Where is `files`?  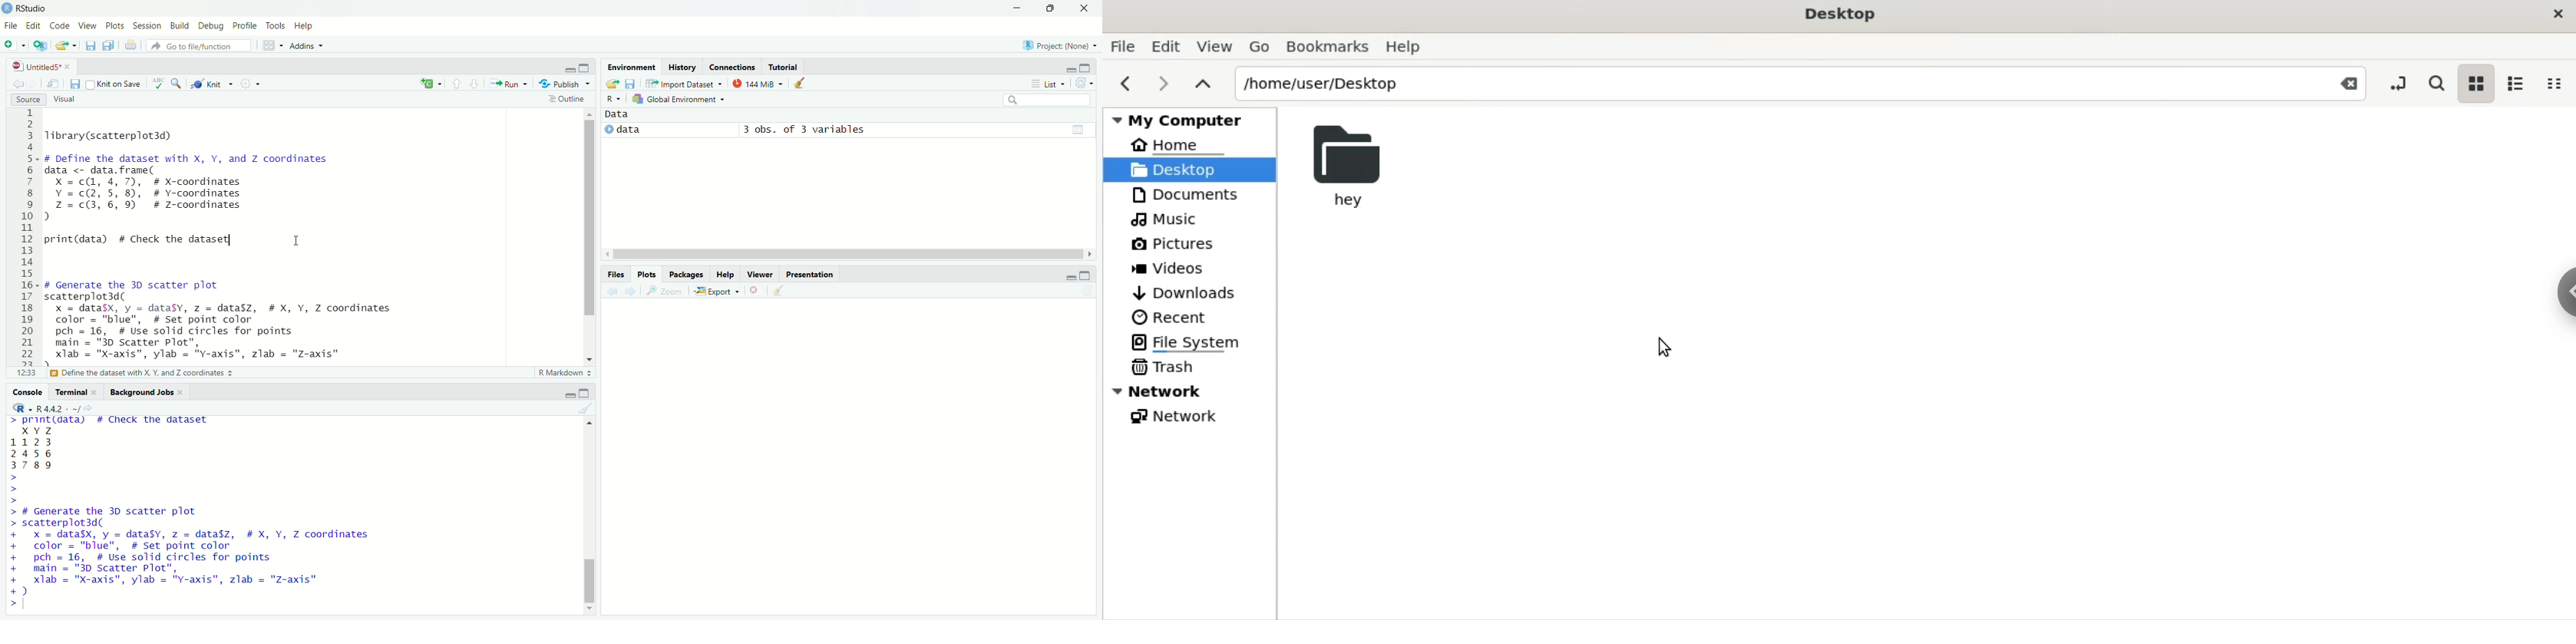
files is located at coordinates (614, 274).